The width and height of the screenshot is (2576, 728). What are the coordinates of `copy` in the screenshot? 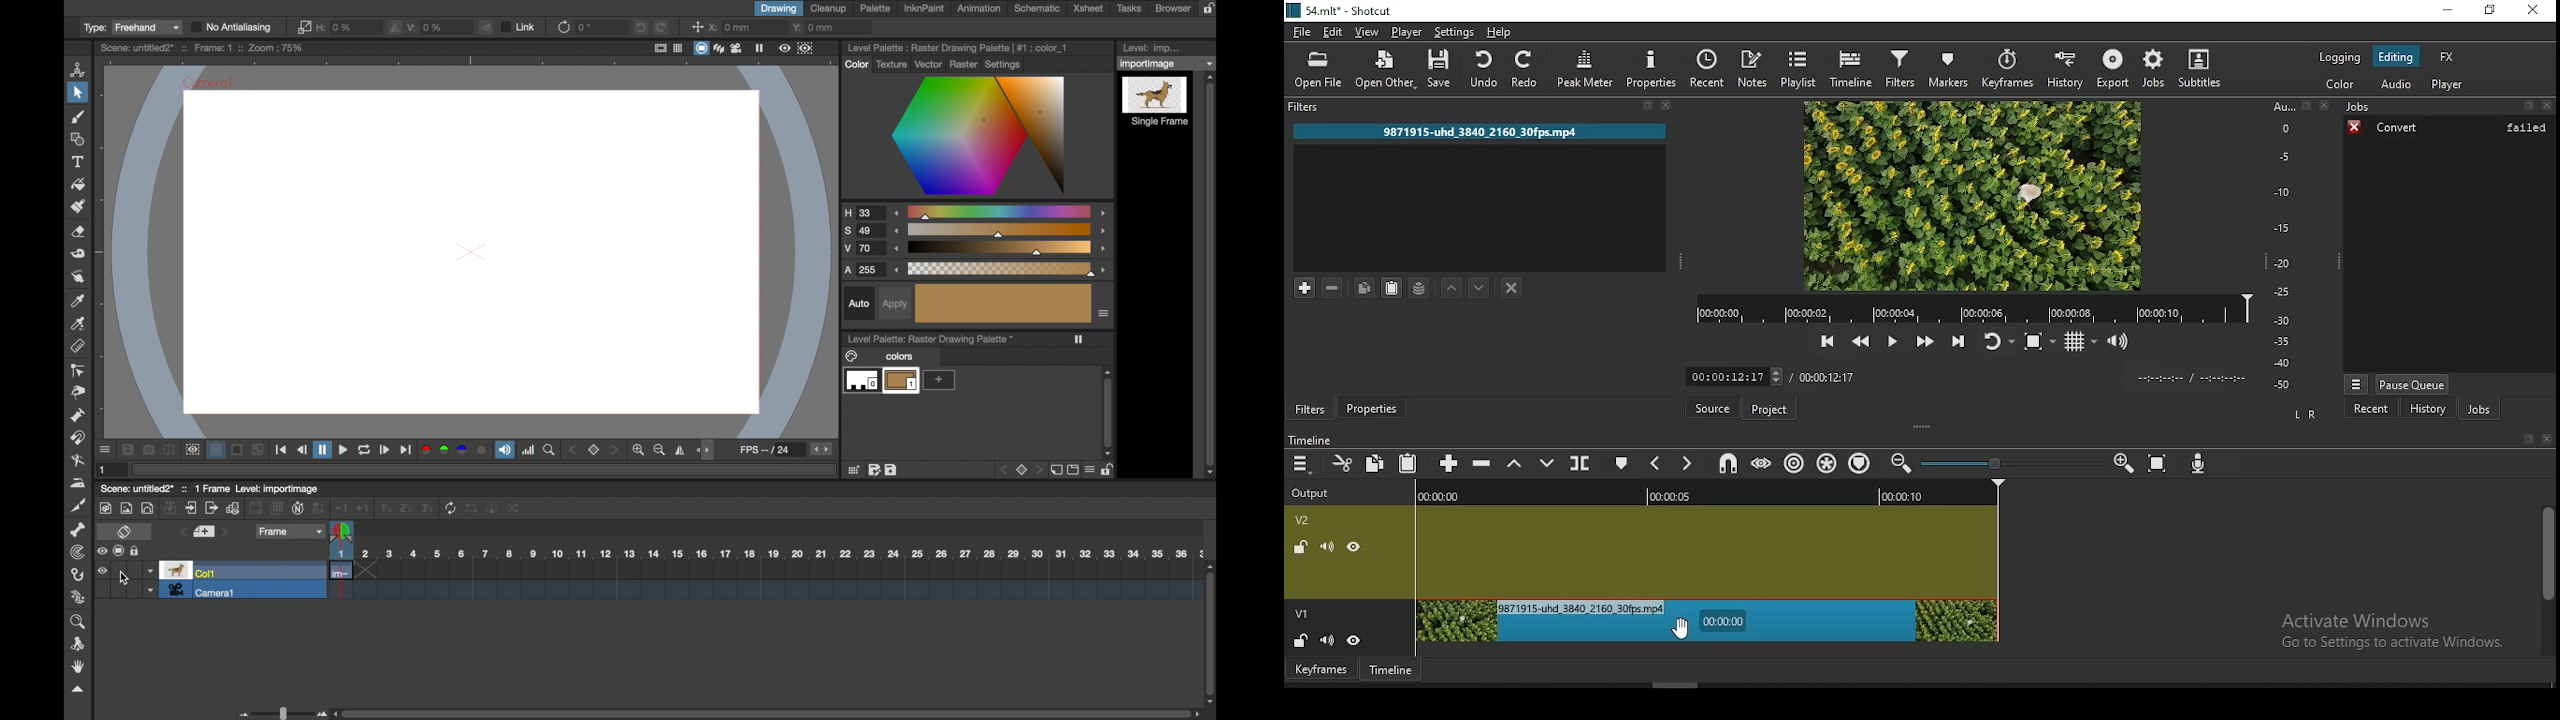 It's located at (1375, 462).